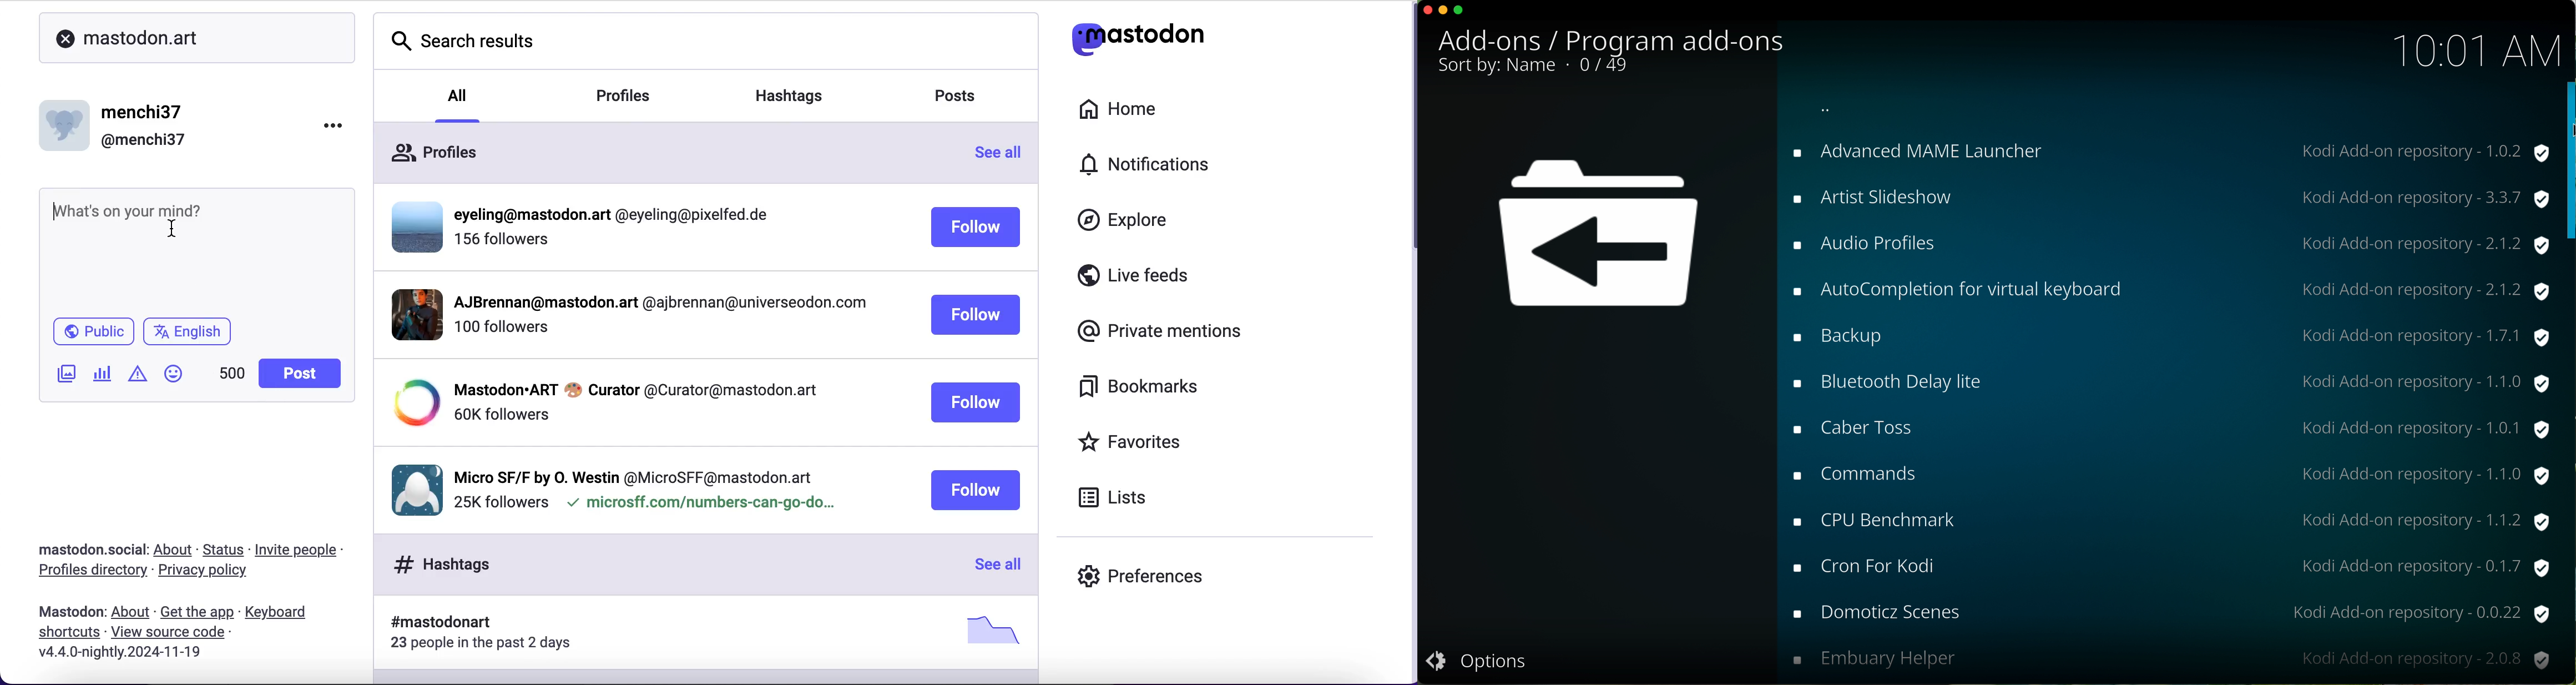 Image resolution: width=2576 pixels, height=700 pixels. Describe the element at coordinates (624, 97) in the screenshot. I see `profiles` at that location.